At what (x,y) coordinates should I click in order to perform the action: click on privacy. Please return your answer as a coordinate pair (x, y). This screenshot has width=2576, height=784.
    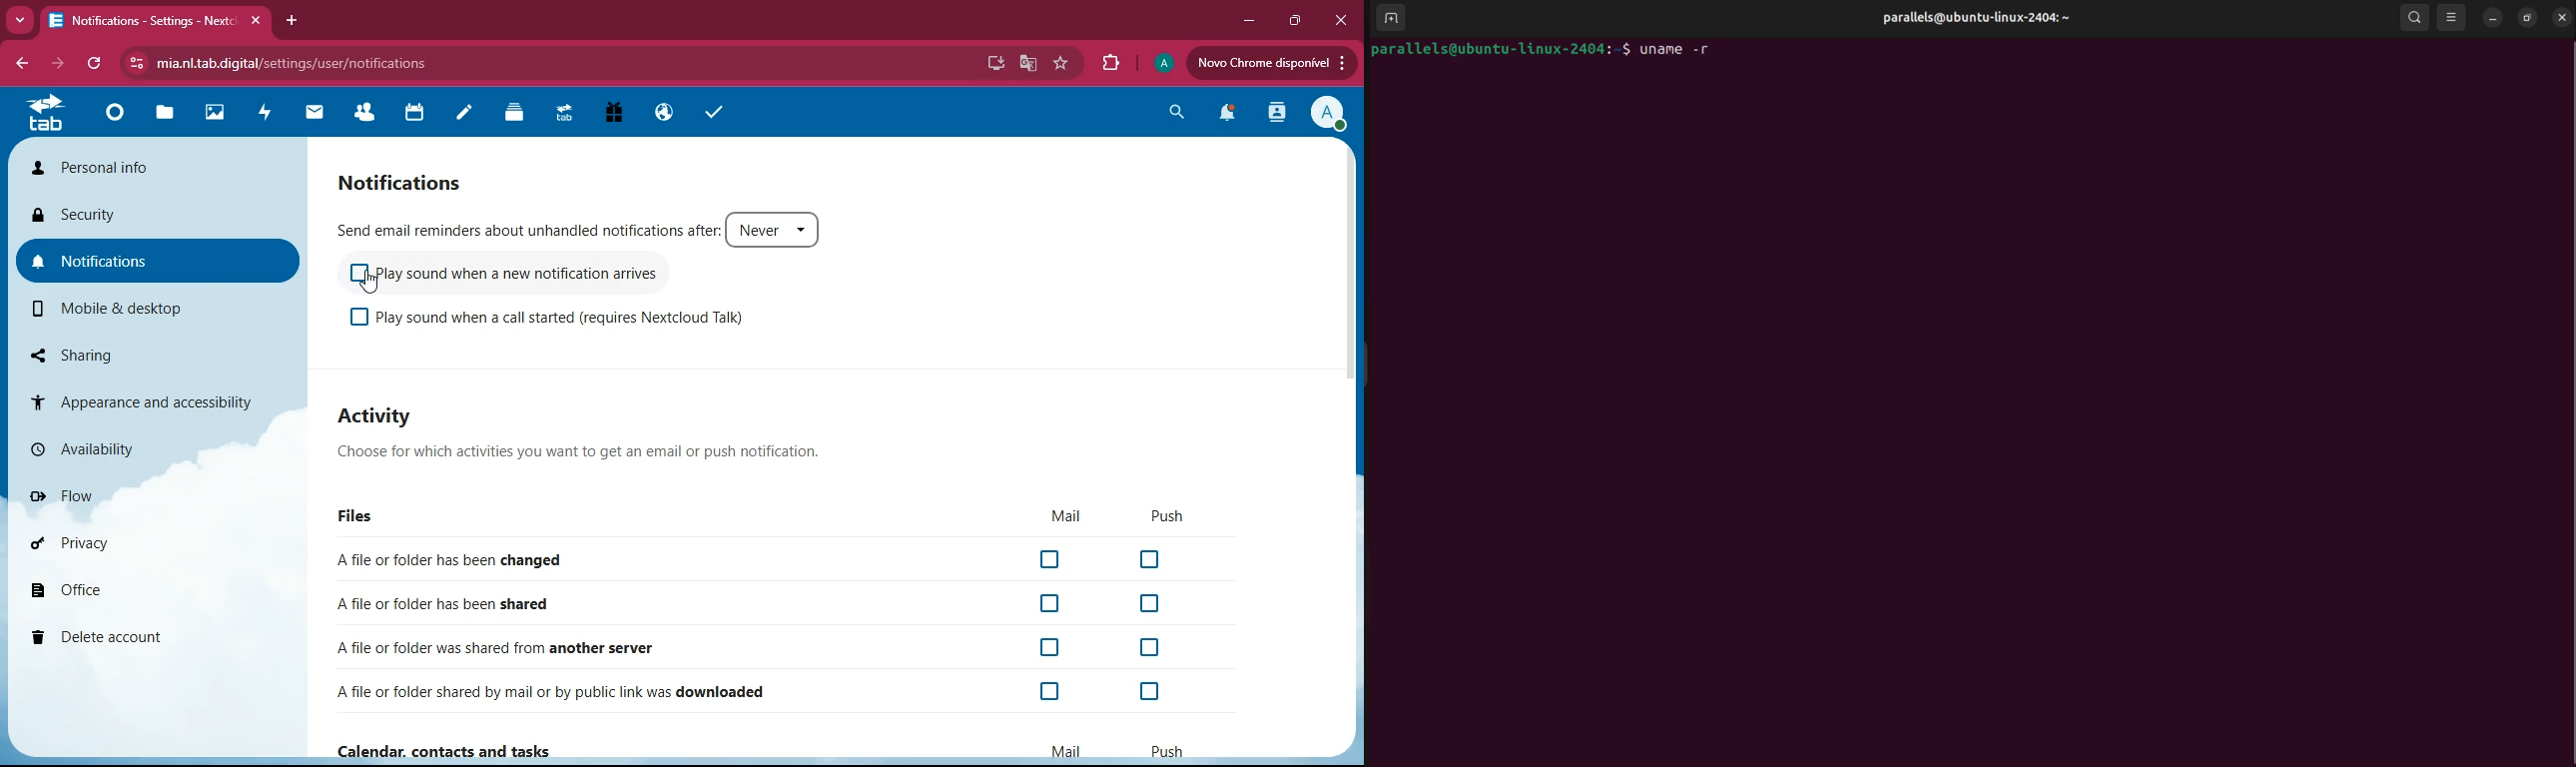
    Looking at the image, I should click on (130, 541).